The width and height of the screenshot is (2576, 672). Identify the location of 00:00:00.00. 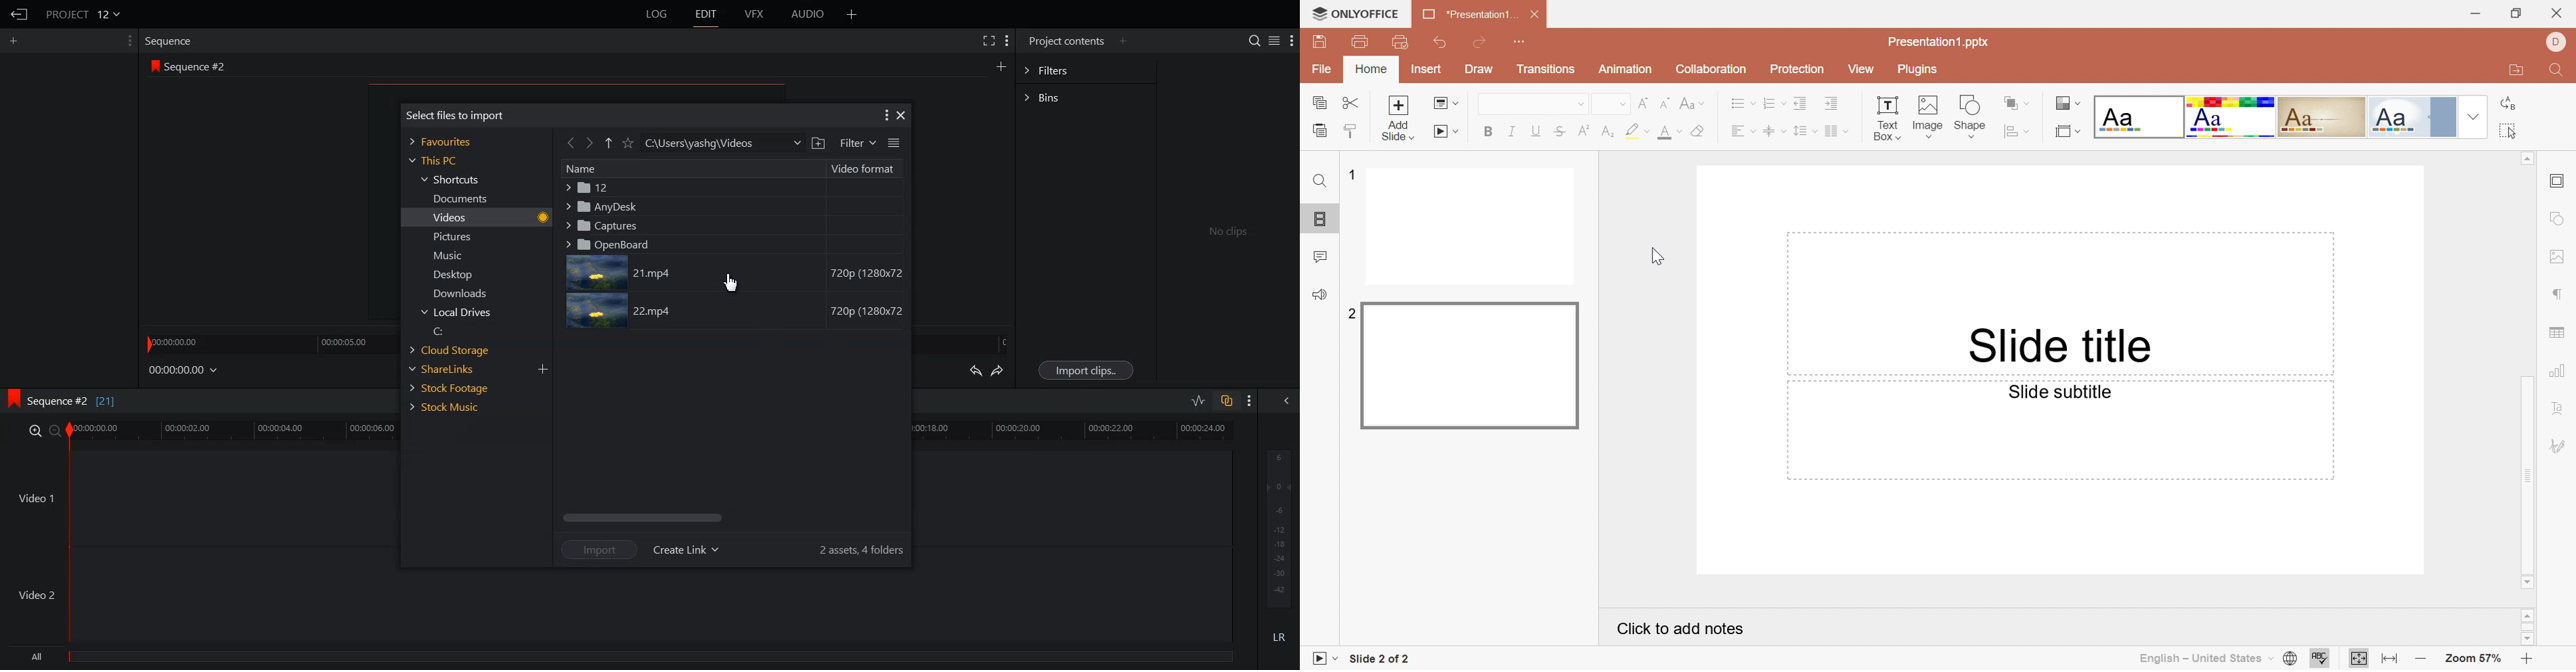
(184, 370).